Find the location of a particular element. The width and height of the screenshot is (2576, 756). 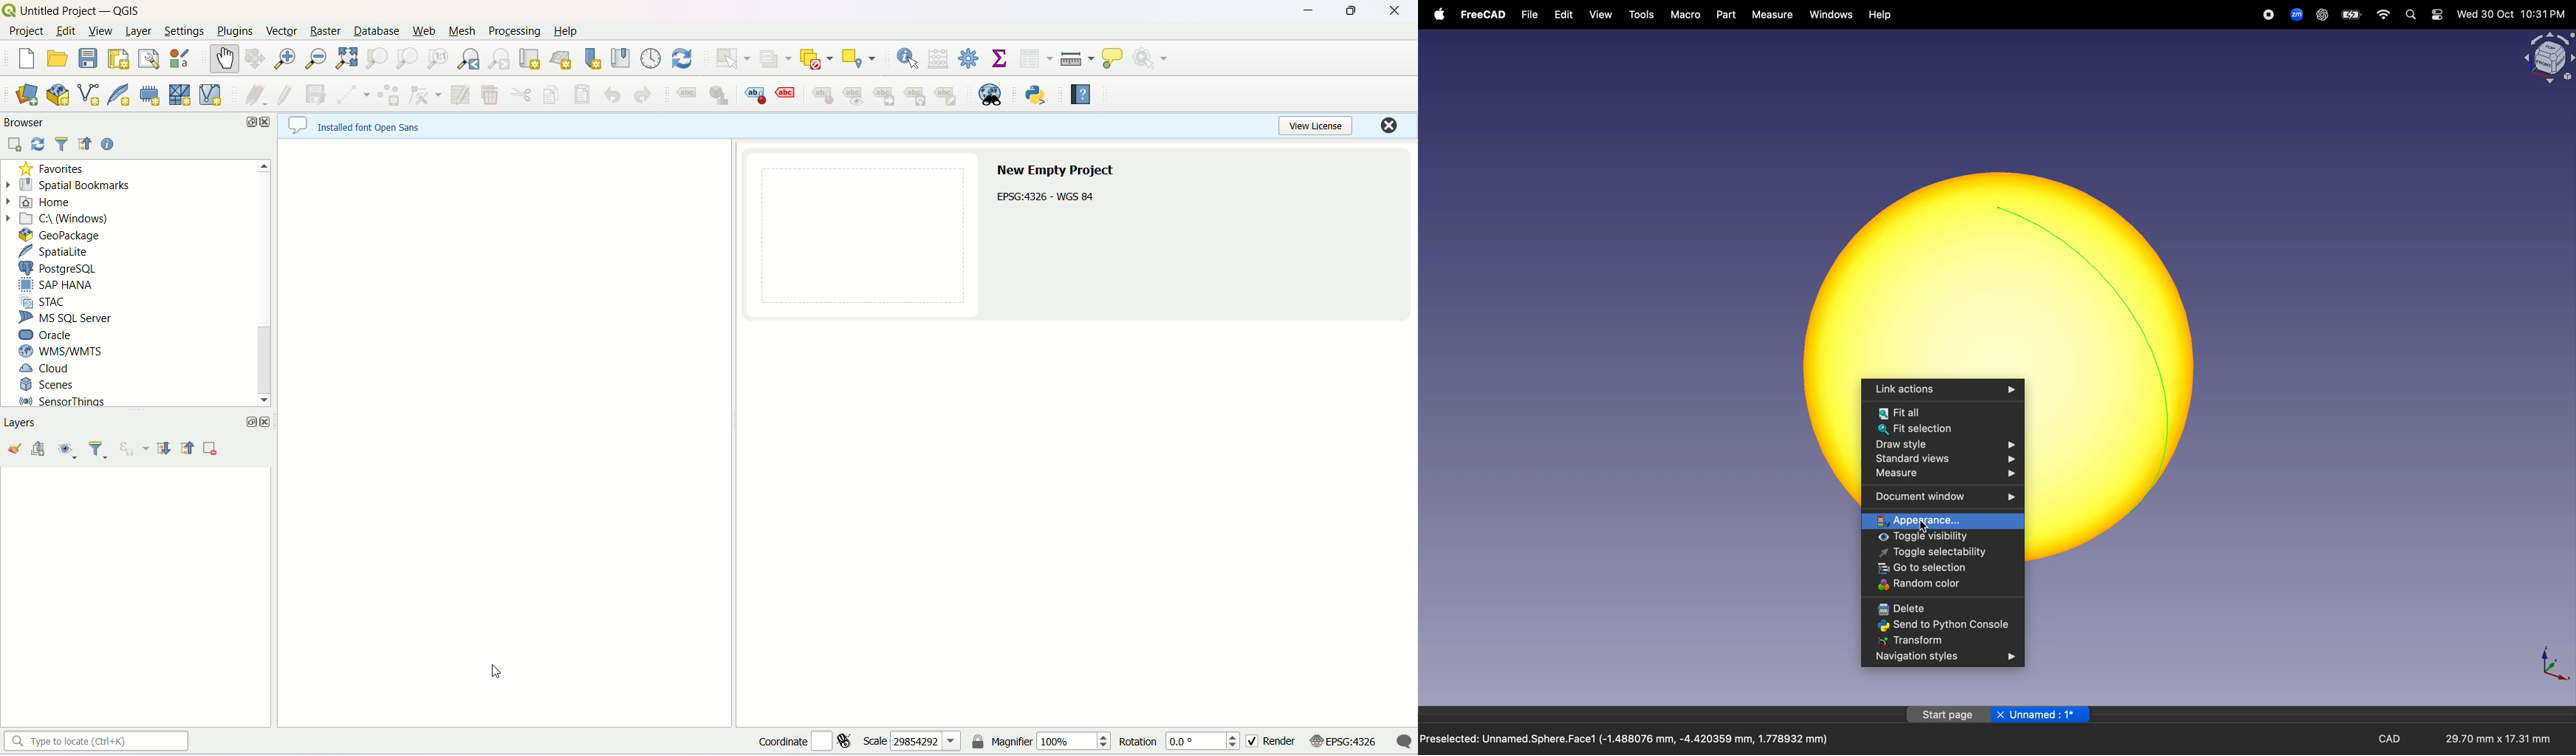

zoom in is located at coordinates (283, 57).